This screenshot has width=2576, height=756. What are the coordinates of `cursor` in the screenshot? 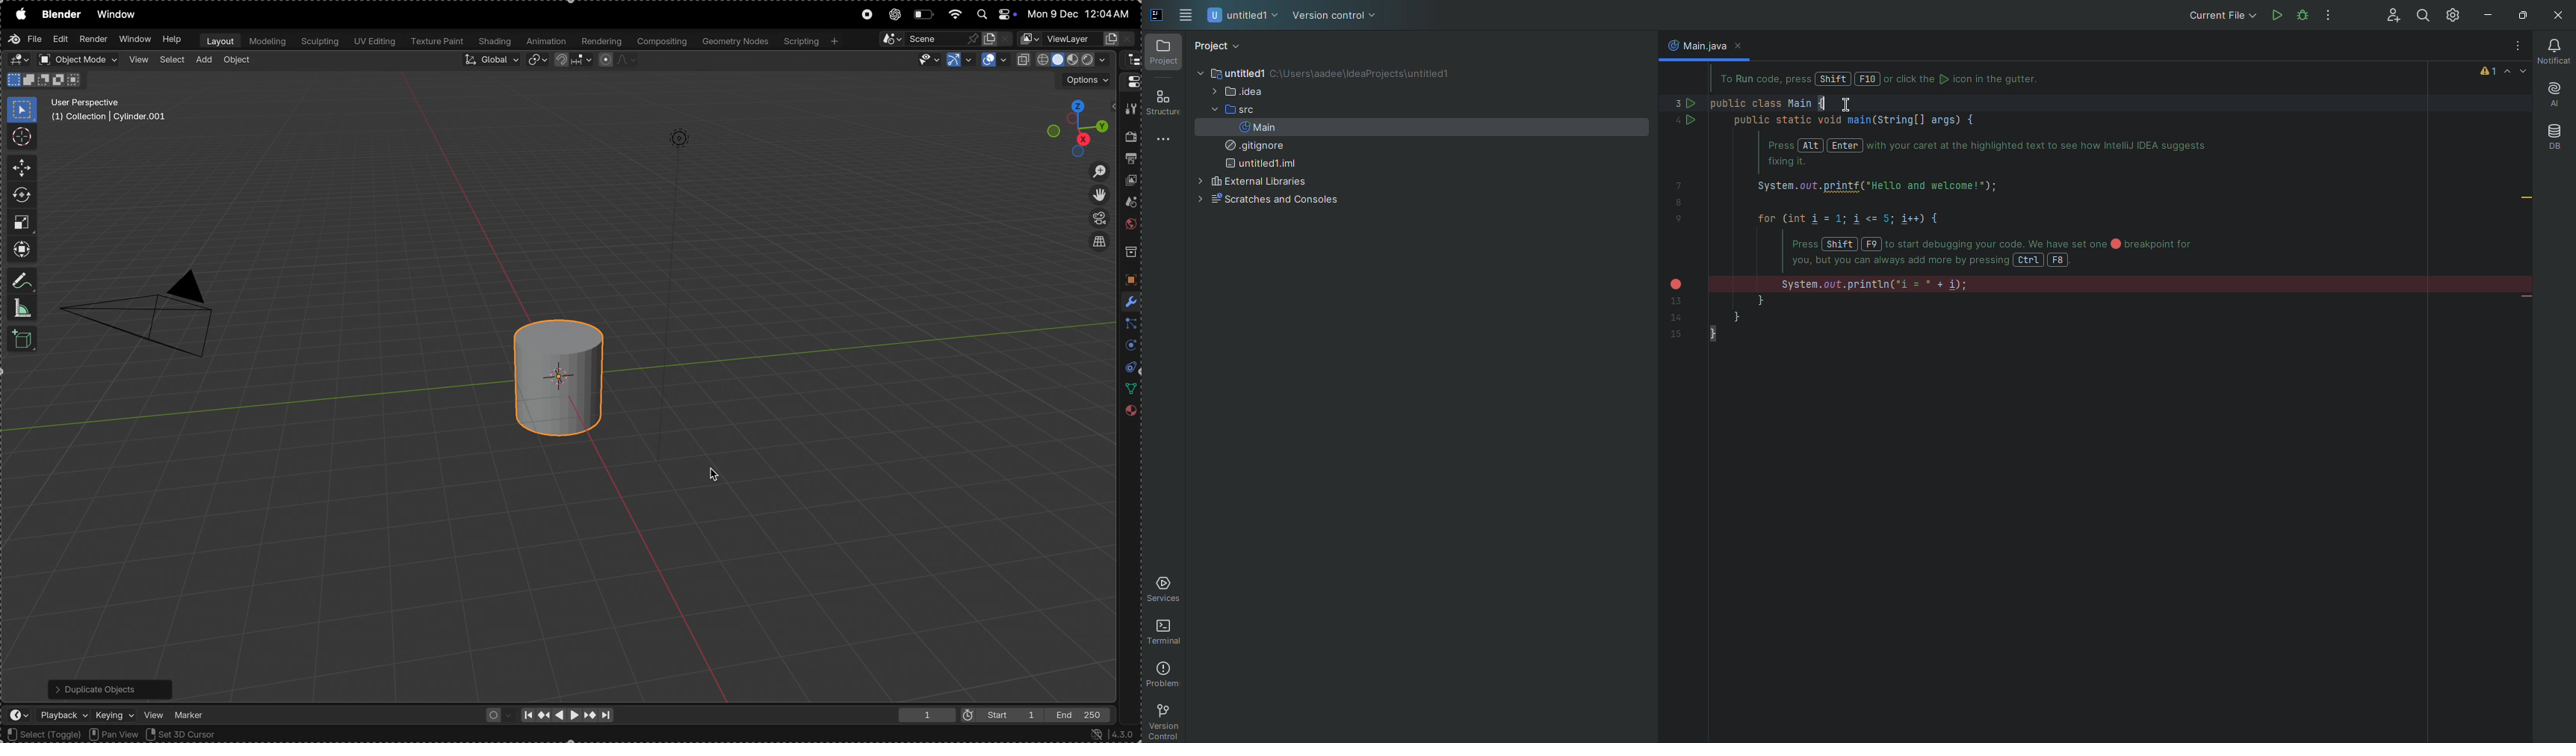 It's located at (21, 136).